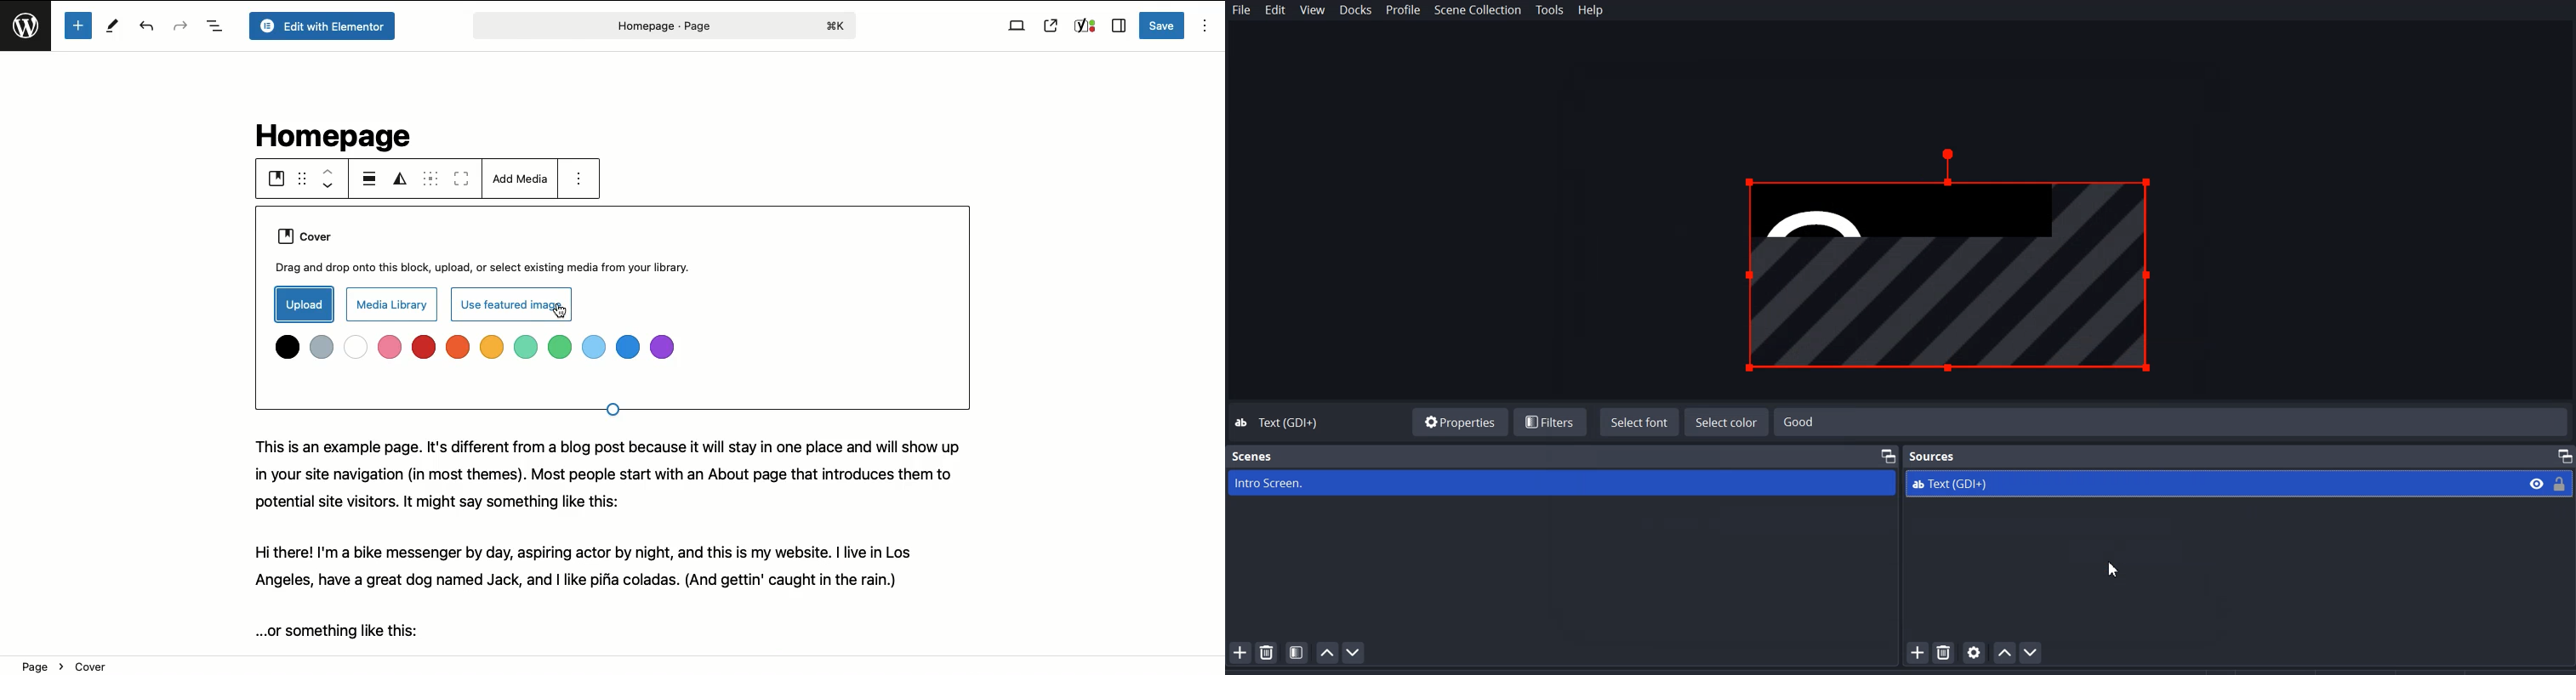 The width and height of the screenshot is (2576, 700). Describe the element at coordinates (328, 140) in the screenshot. I see `Homepage` at that location.